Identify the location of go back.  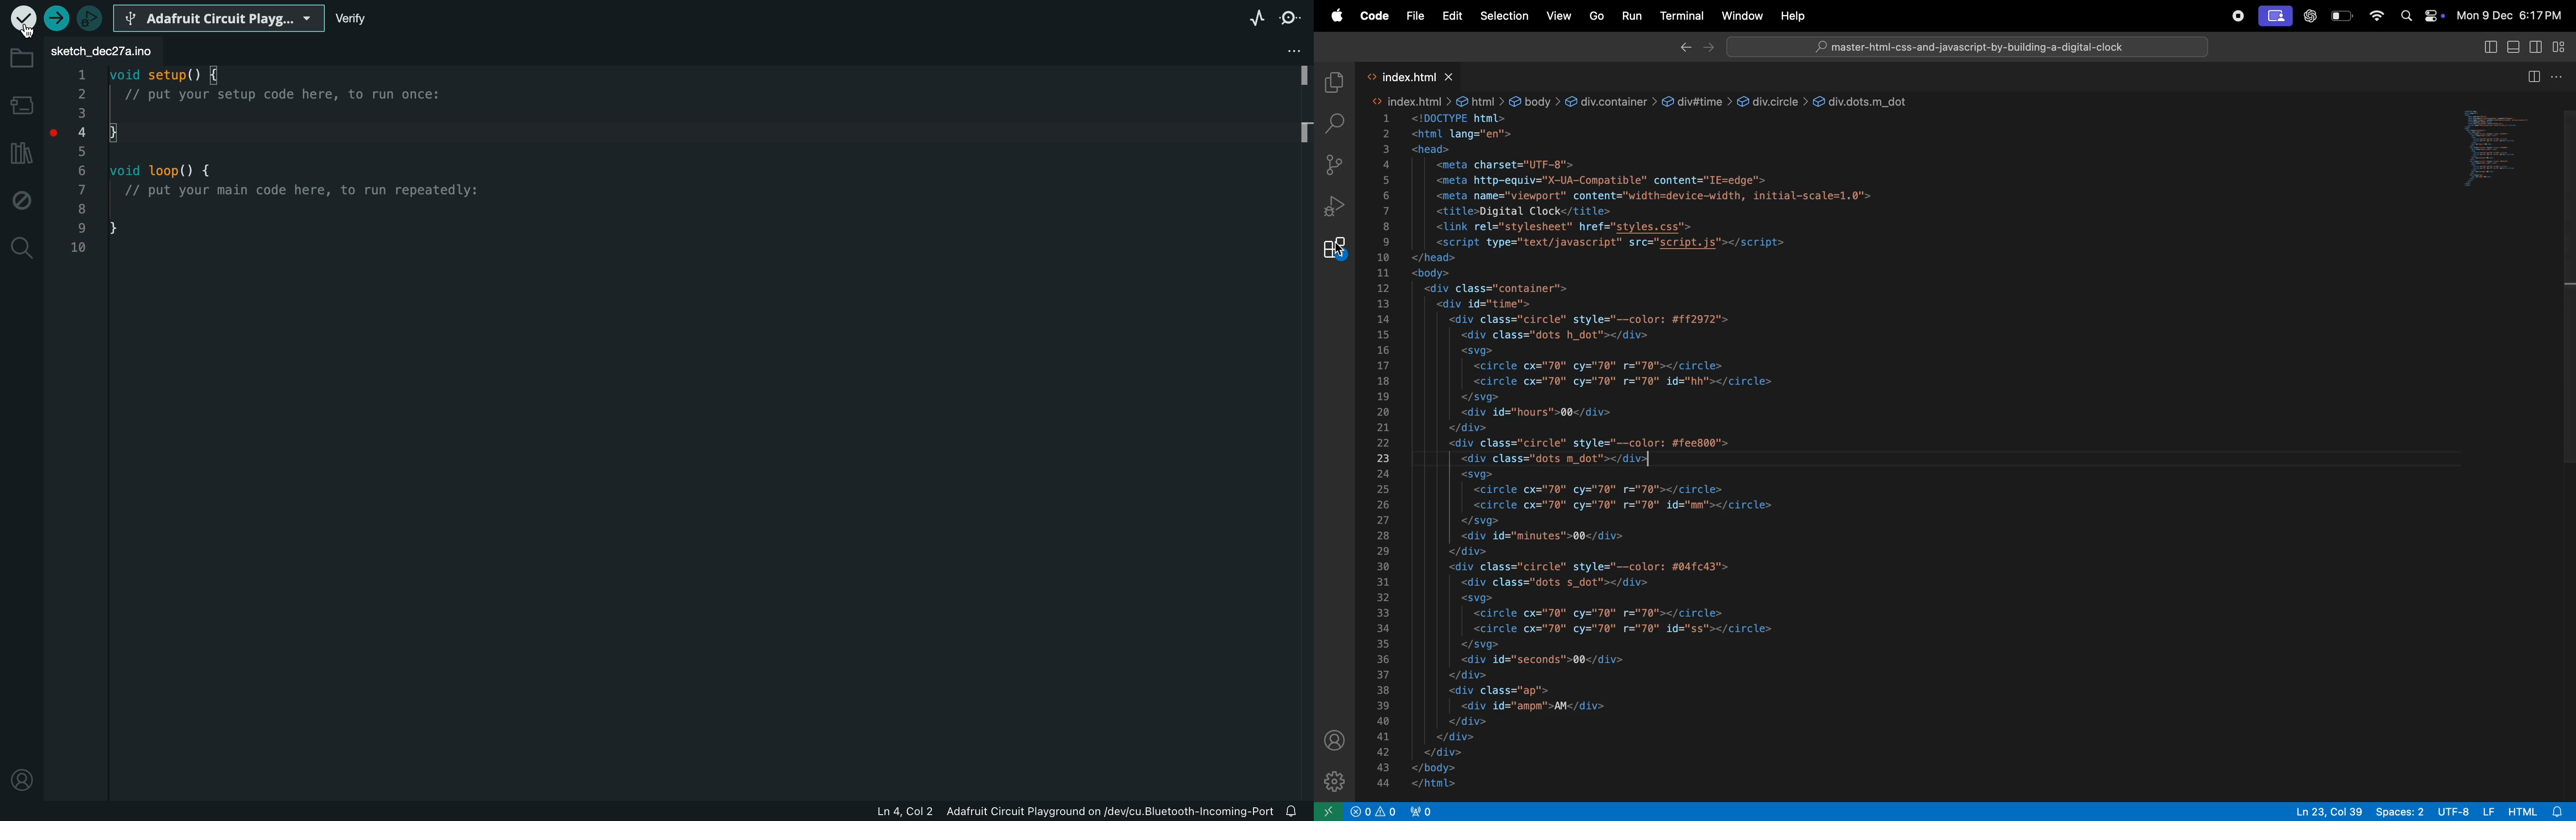
(1327, 812).